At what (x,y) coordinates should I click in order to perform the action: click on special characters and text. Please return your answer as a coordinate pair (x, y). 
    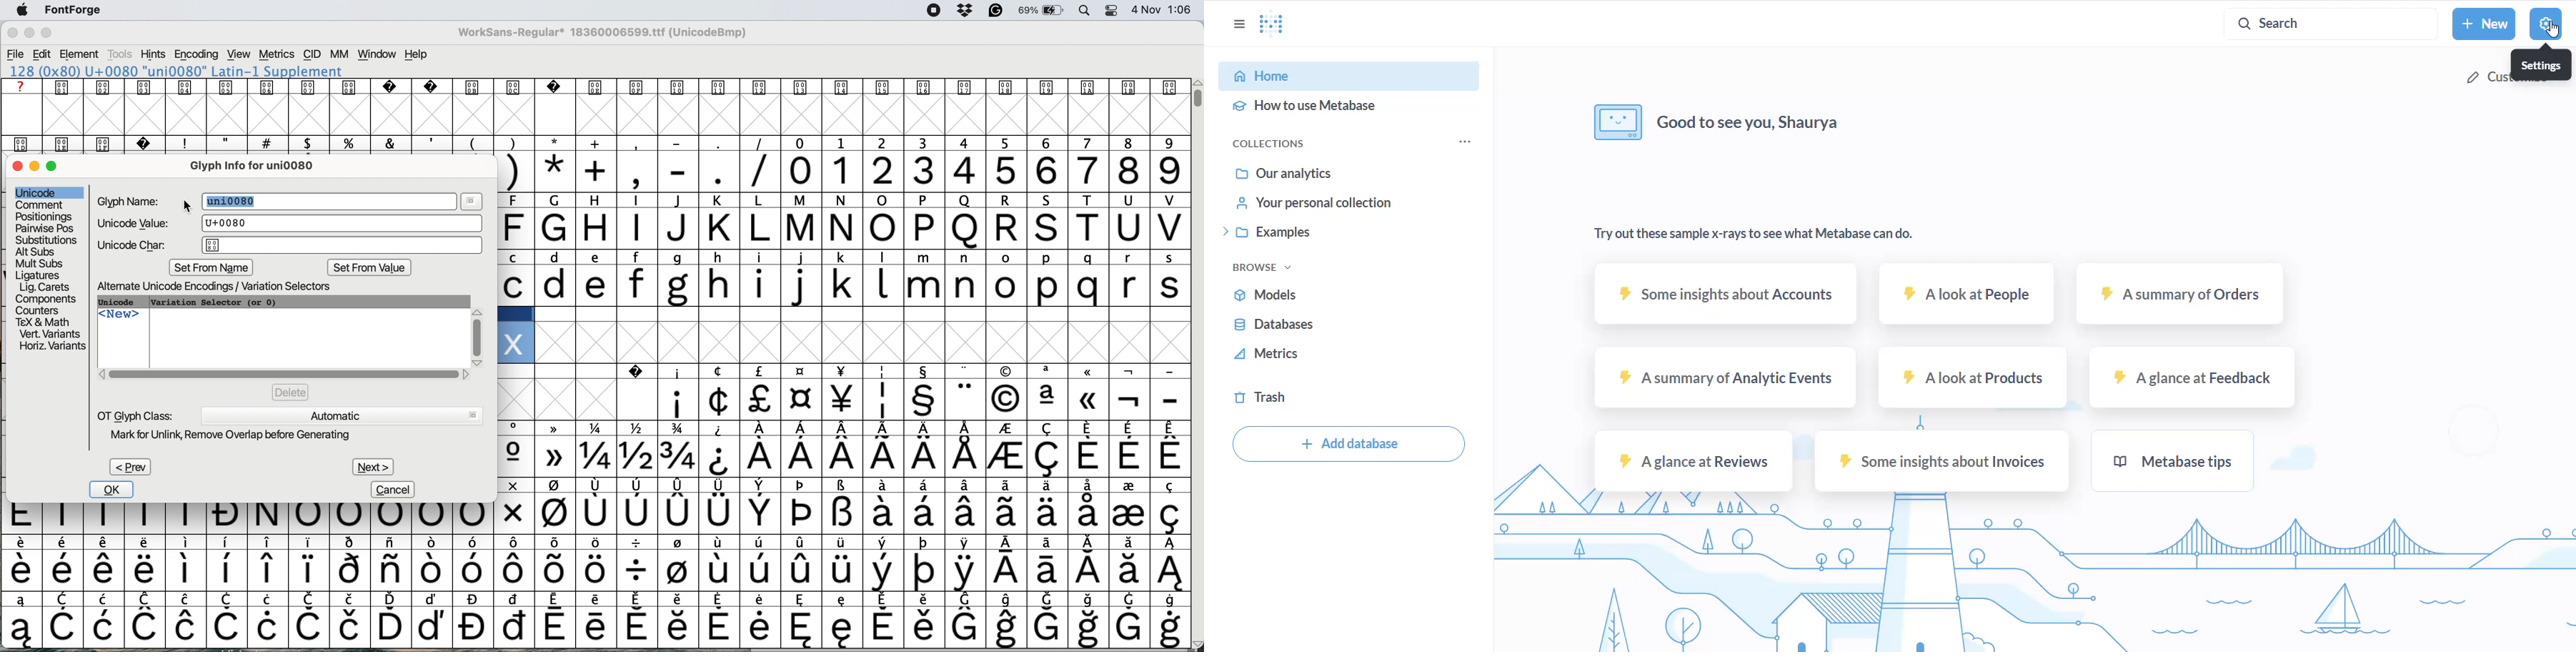
    Looking at the image, I should click on (833, 202).